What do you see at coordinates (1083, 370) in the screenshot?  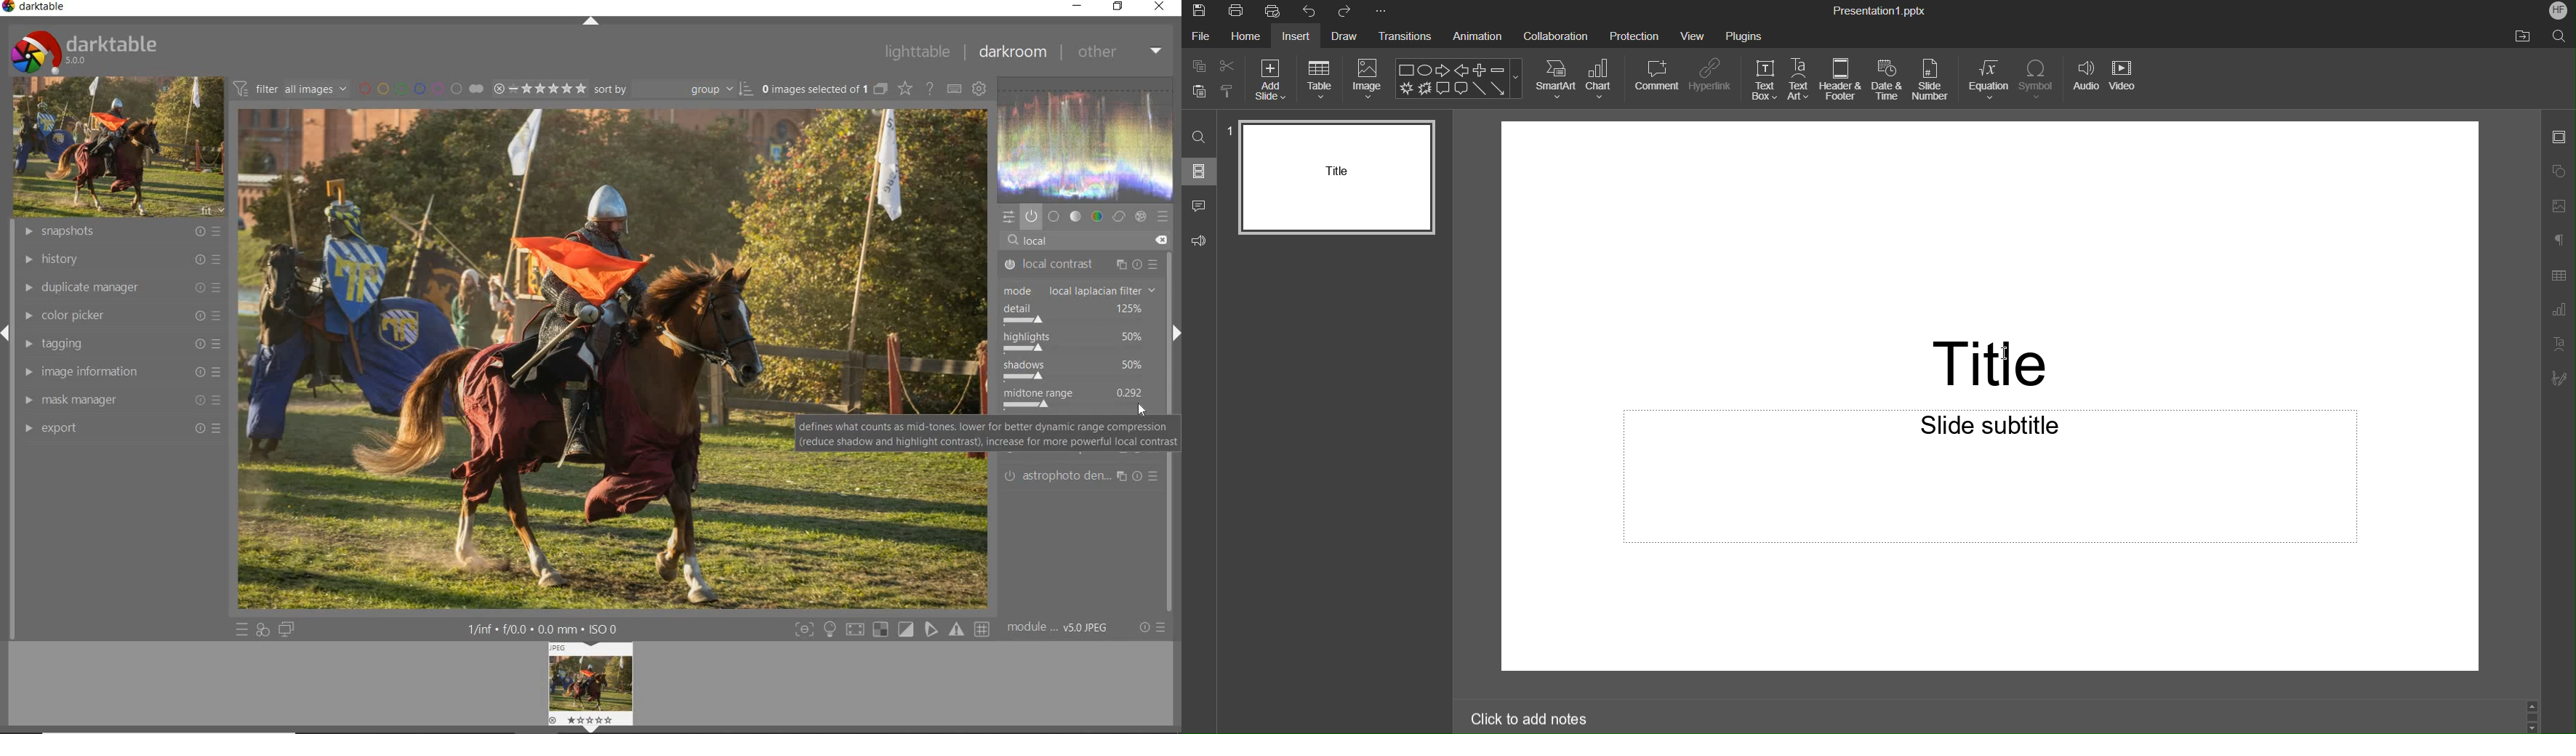 I see `SHADOWS` at bounding box center [1083, 370].